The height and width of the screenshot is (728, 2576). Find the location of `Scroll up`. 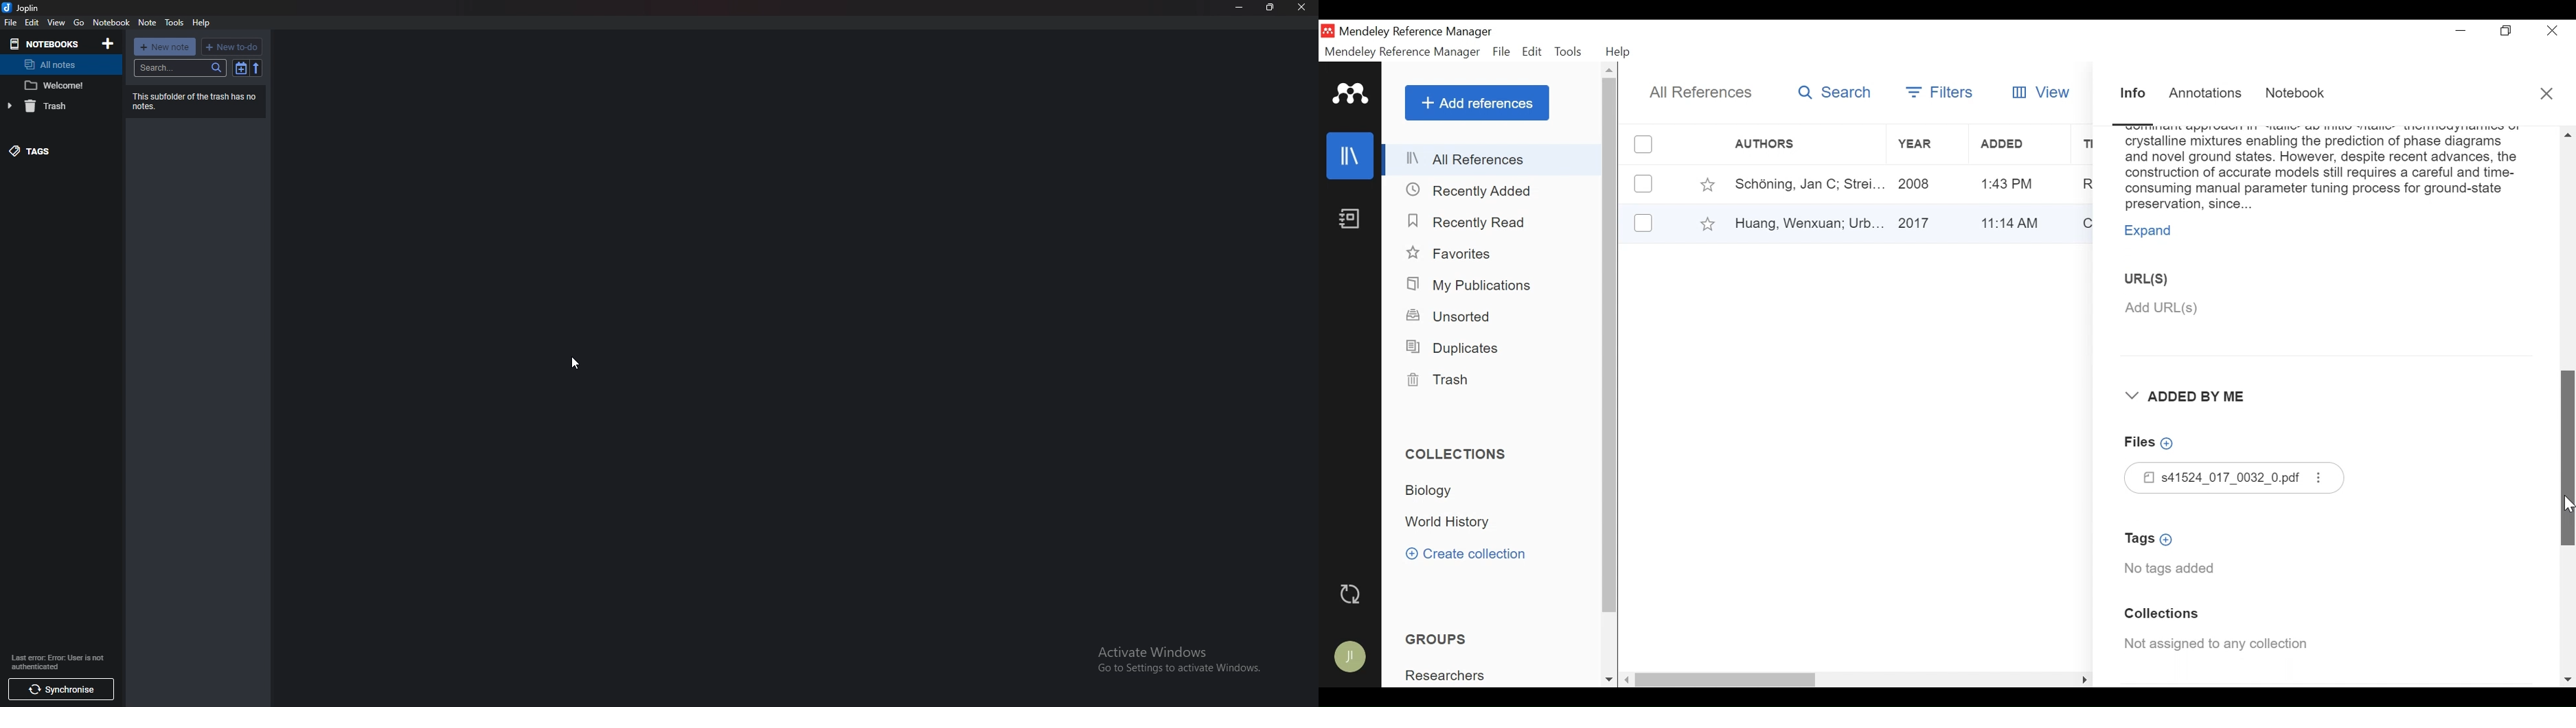

Scroll up is located at coordinates (1610, 69).